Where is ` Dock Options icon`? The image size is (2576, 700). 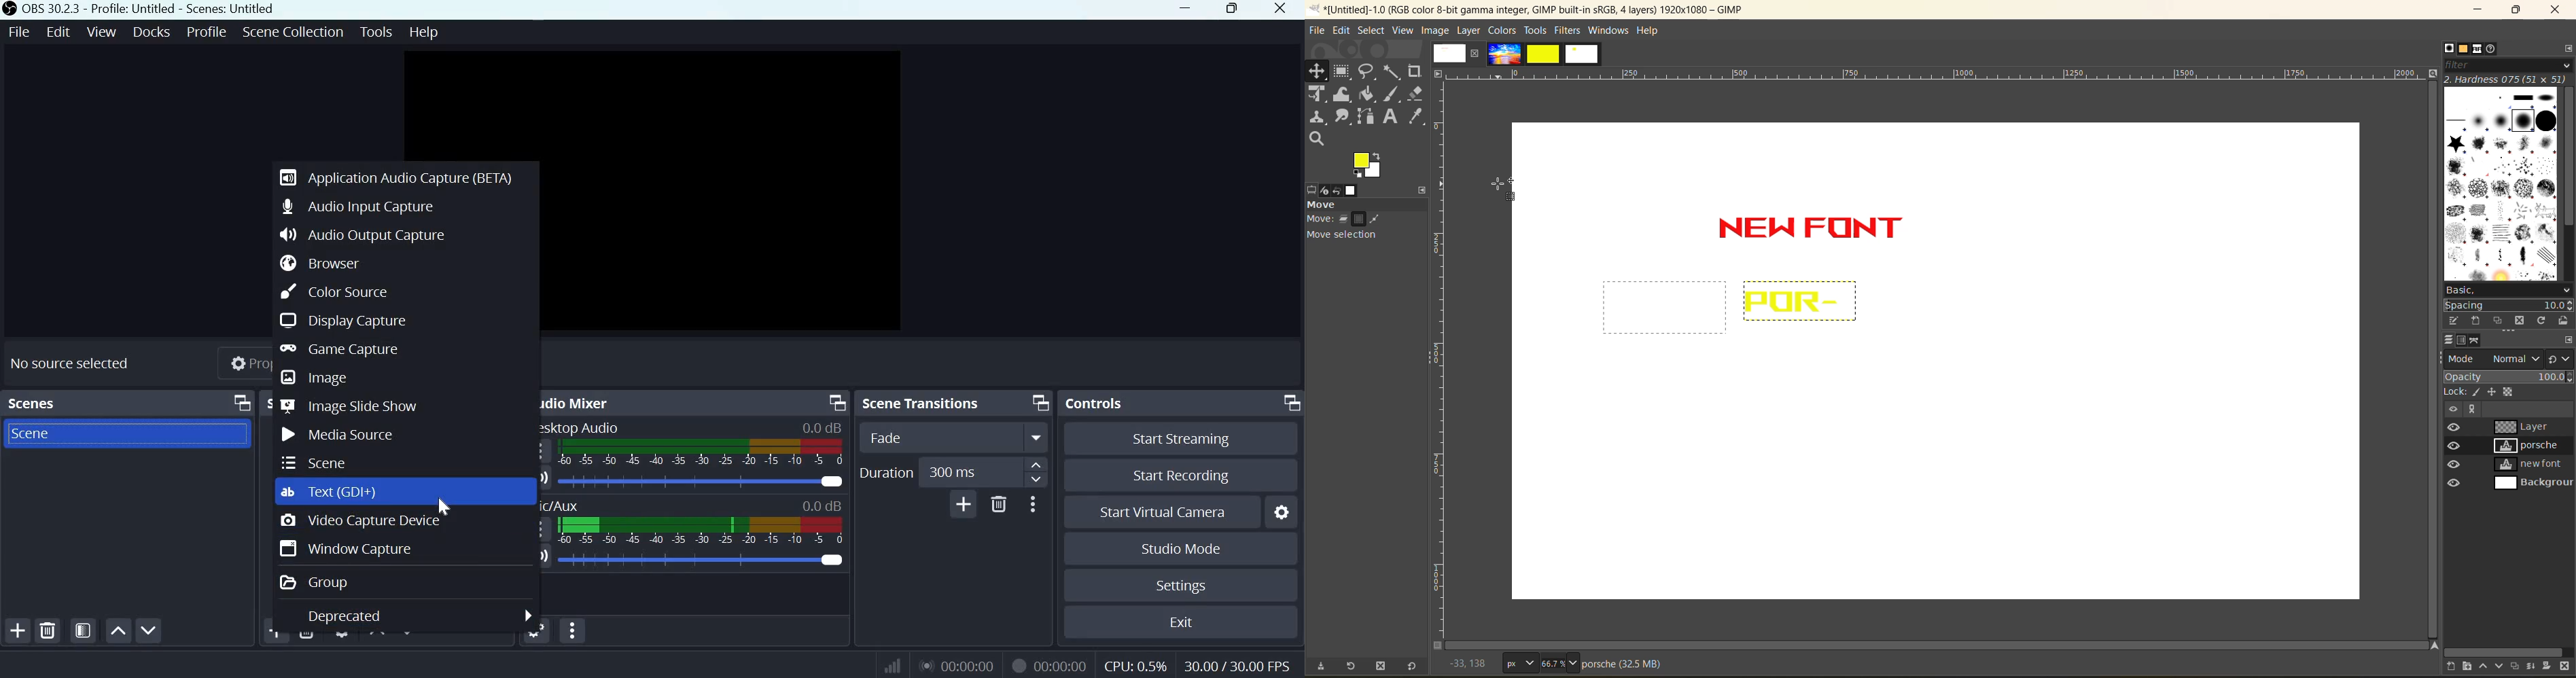  Dock Options icon is located at coordinates (835, 402).